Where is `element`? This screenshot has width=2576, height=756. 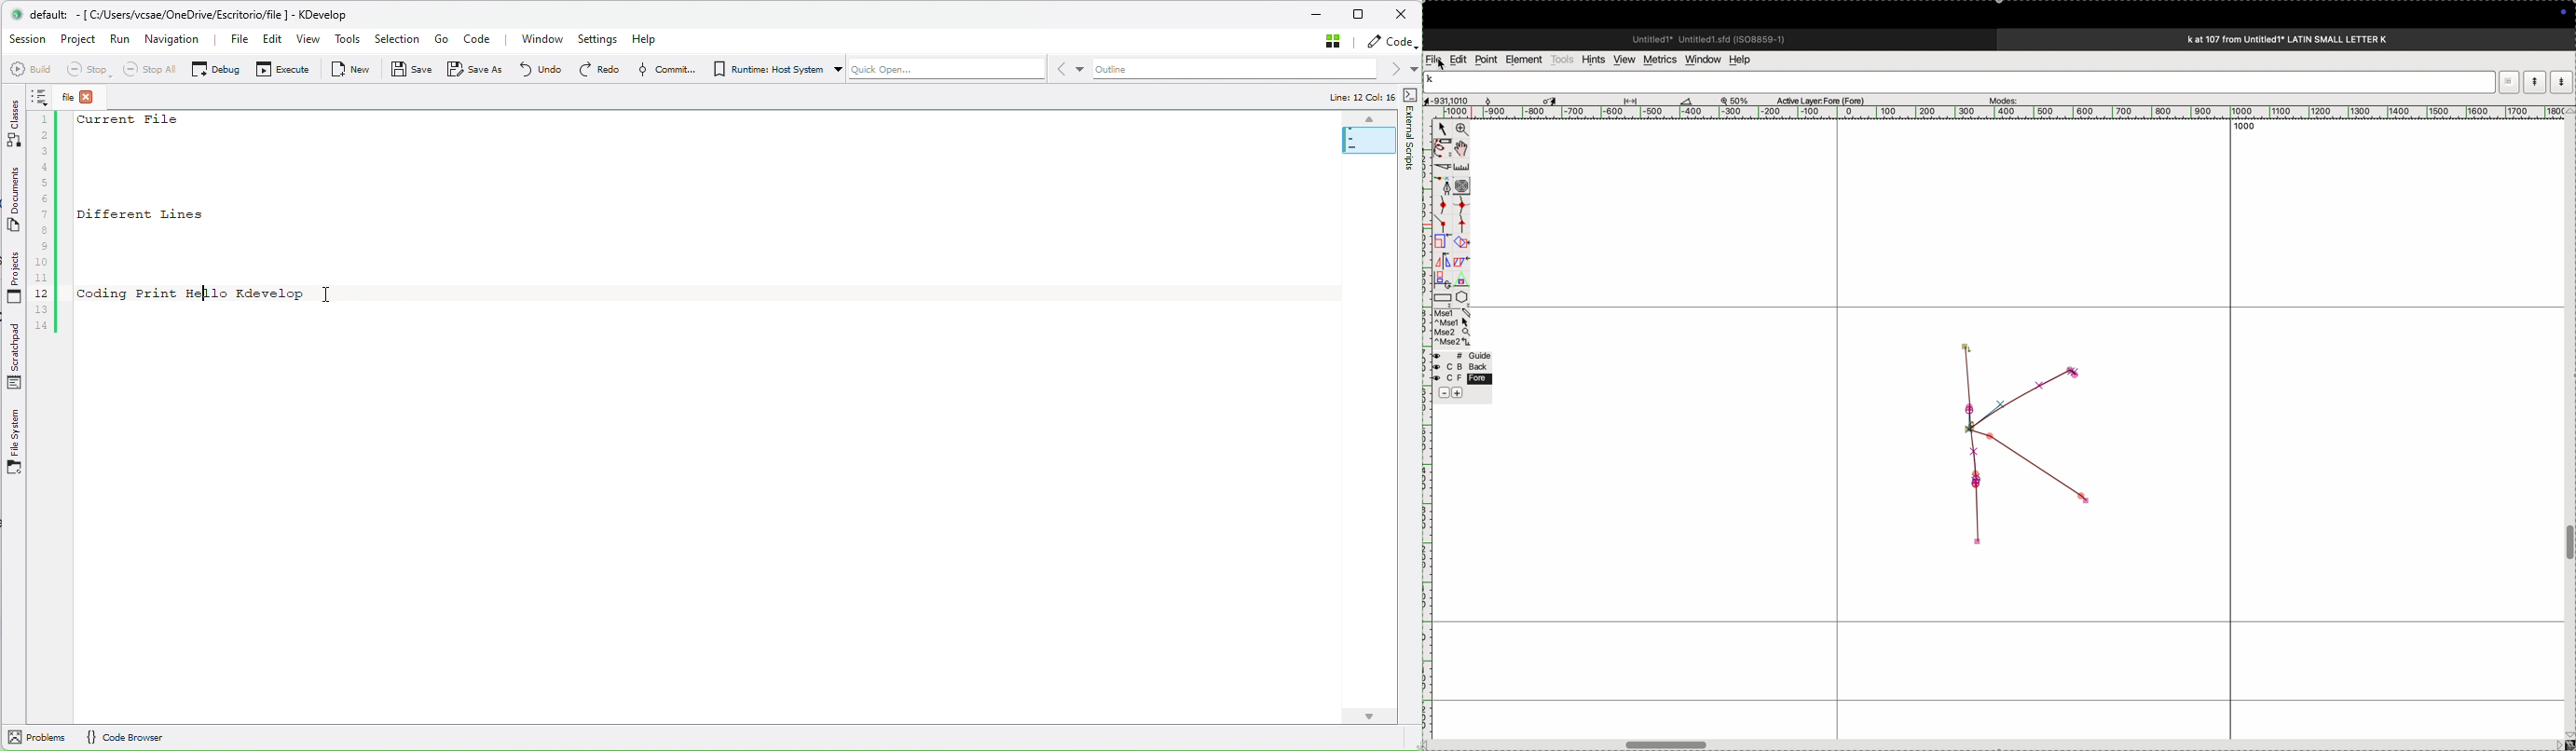
element is located at coordinates (1525, 59).